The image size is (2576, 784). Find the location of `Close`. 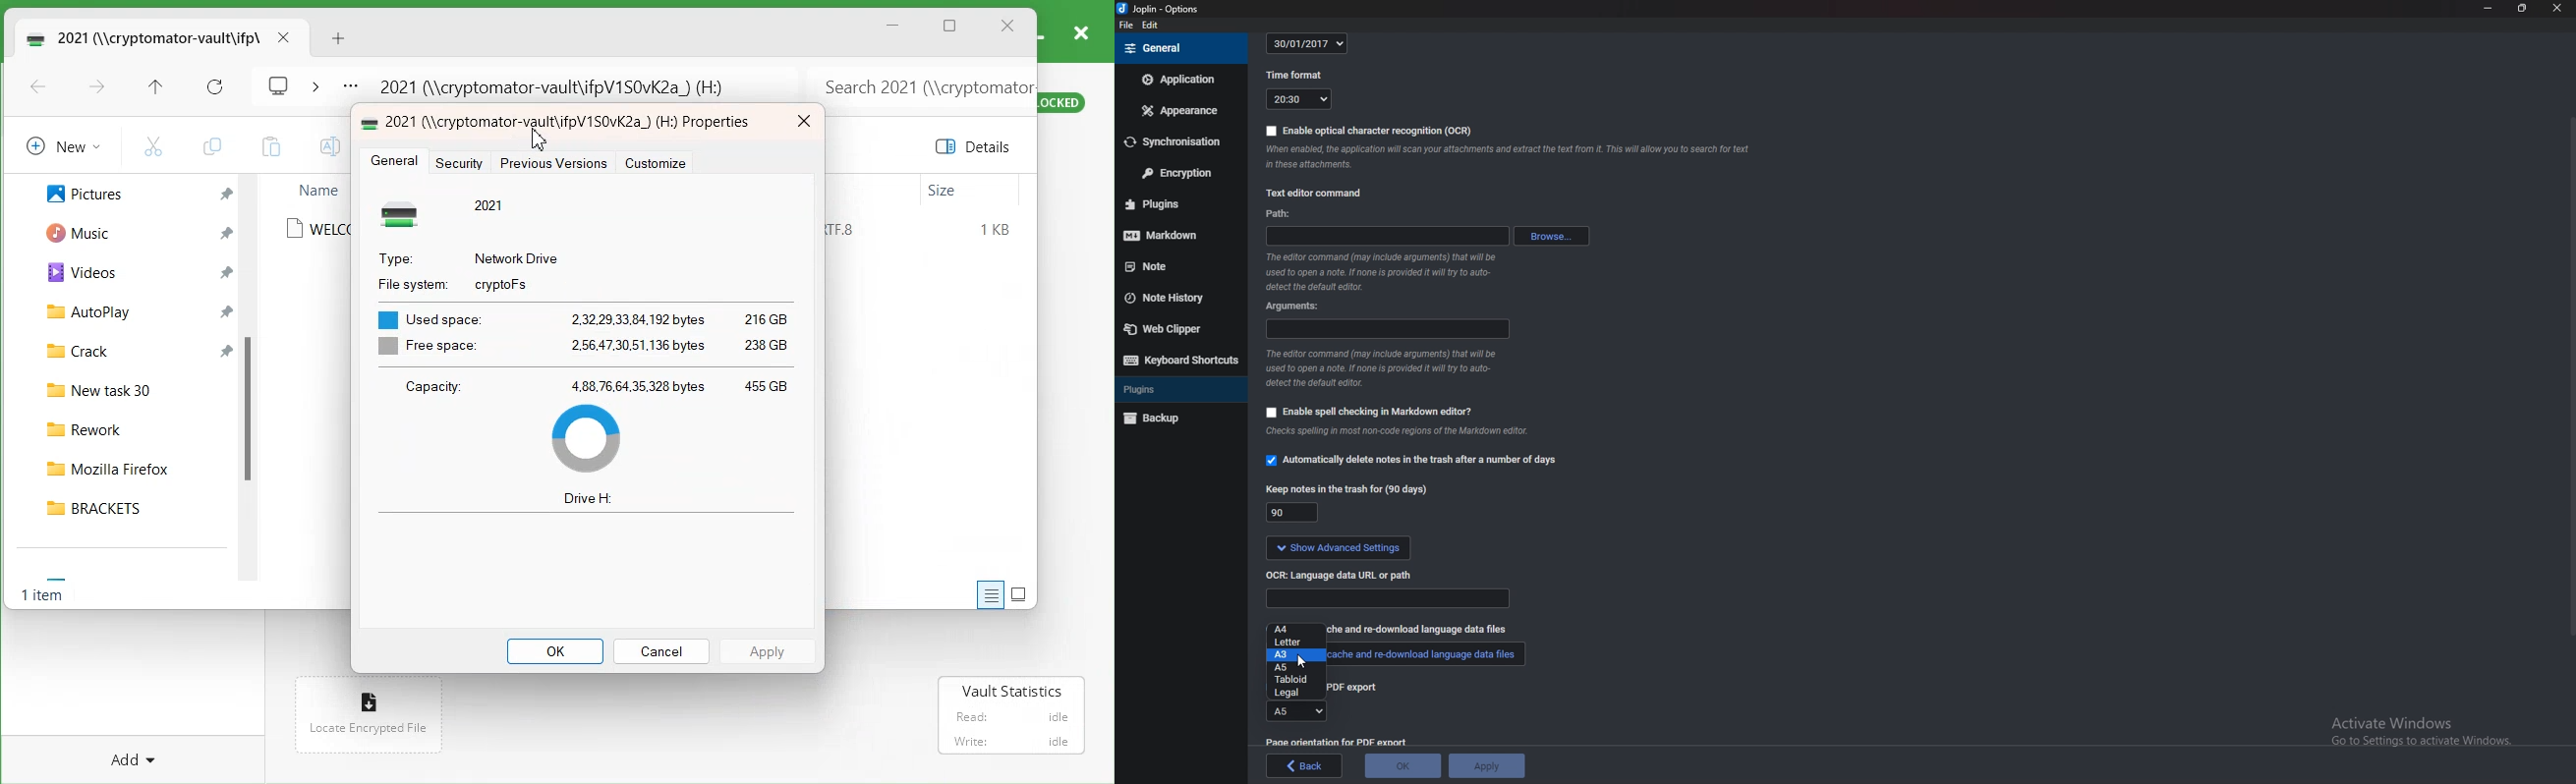

Close is located at coordinates (1007, 27).